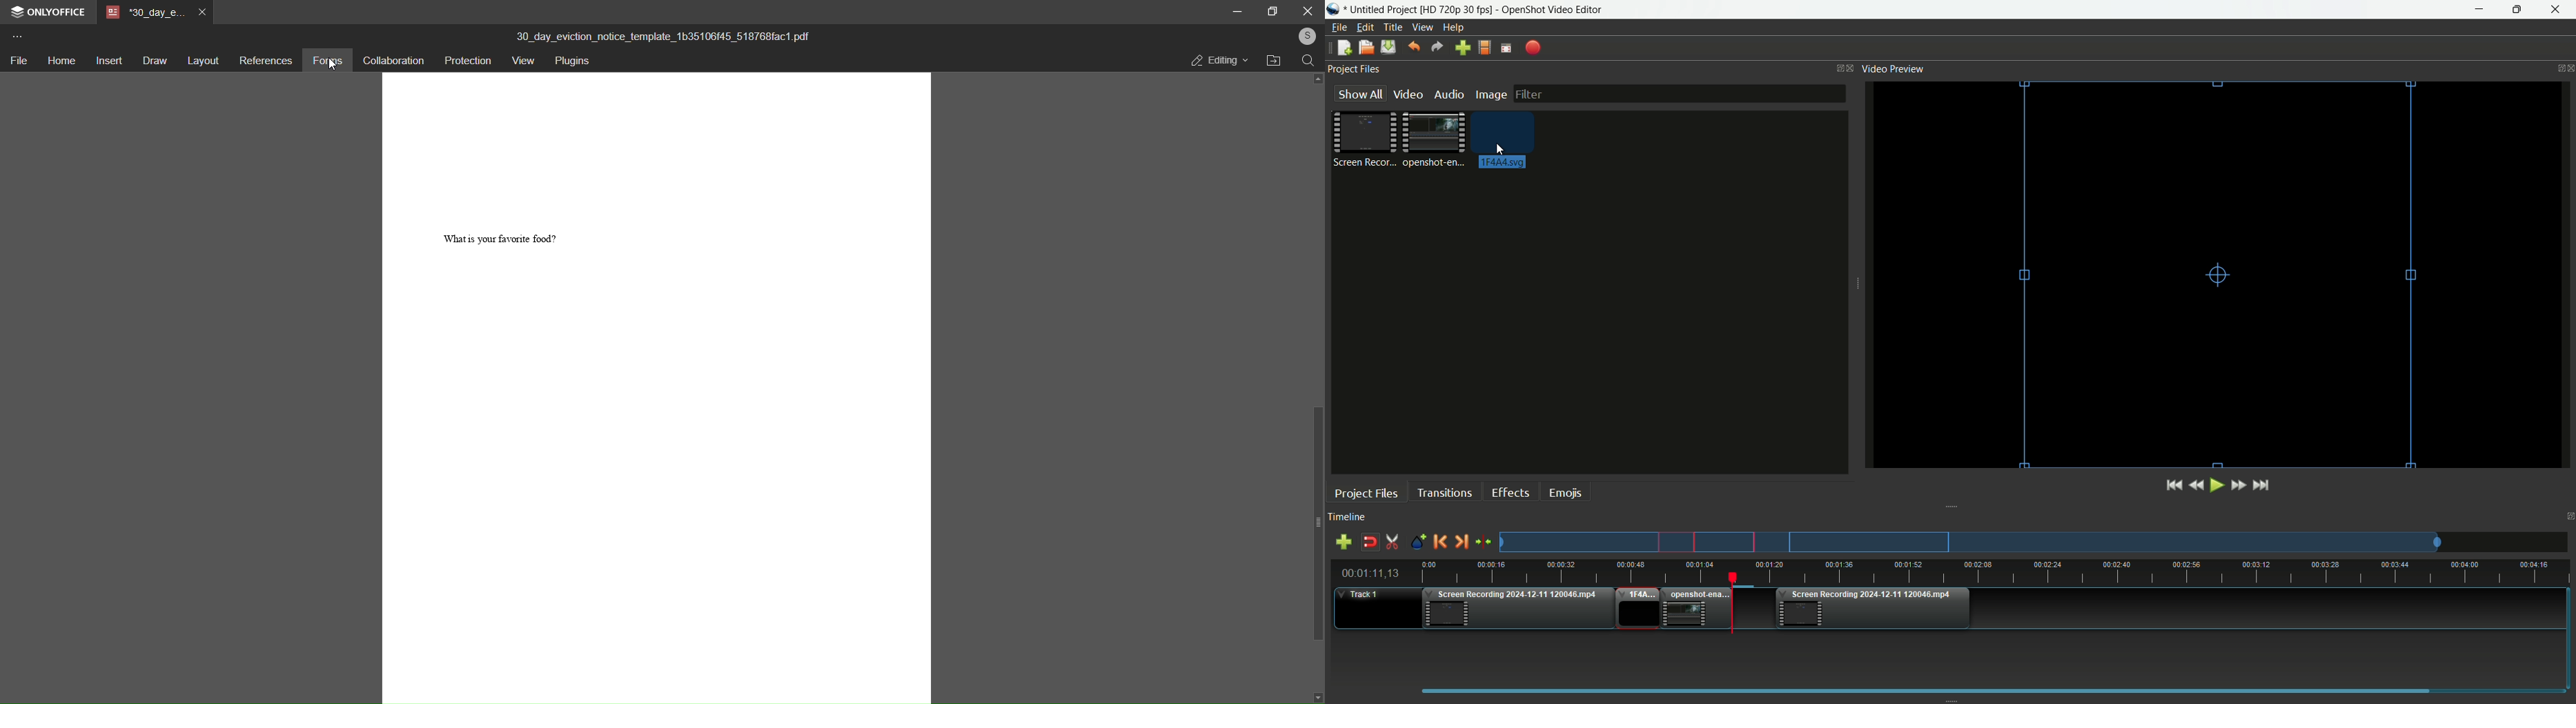 Image resolution: width=2576 pixels, height=728 pixels. I want to click on file, so click(19, 60).